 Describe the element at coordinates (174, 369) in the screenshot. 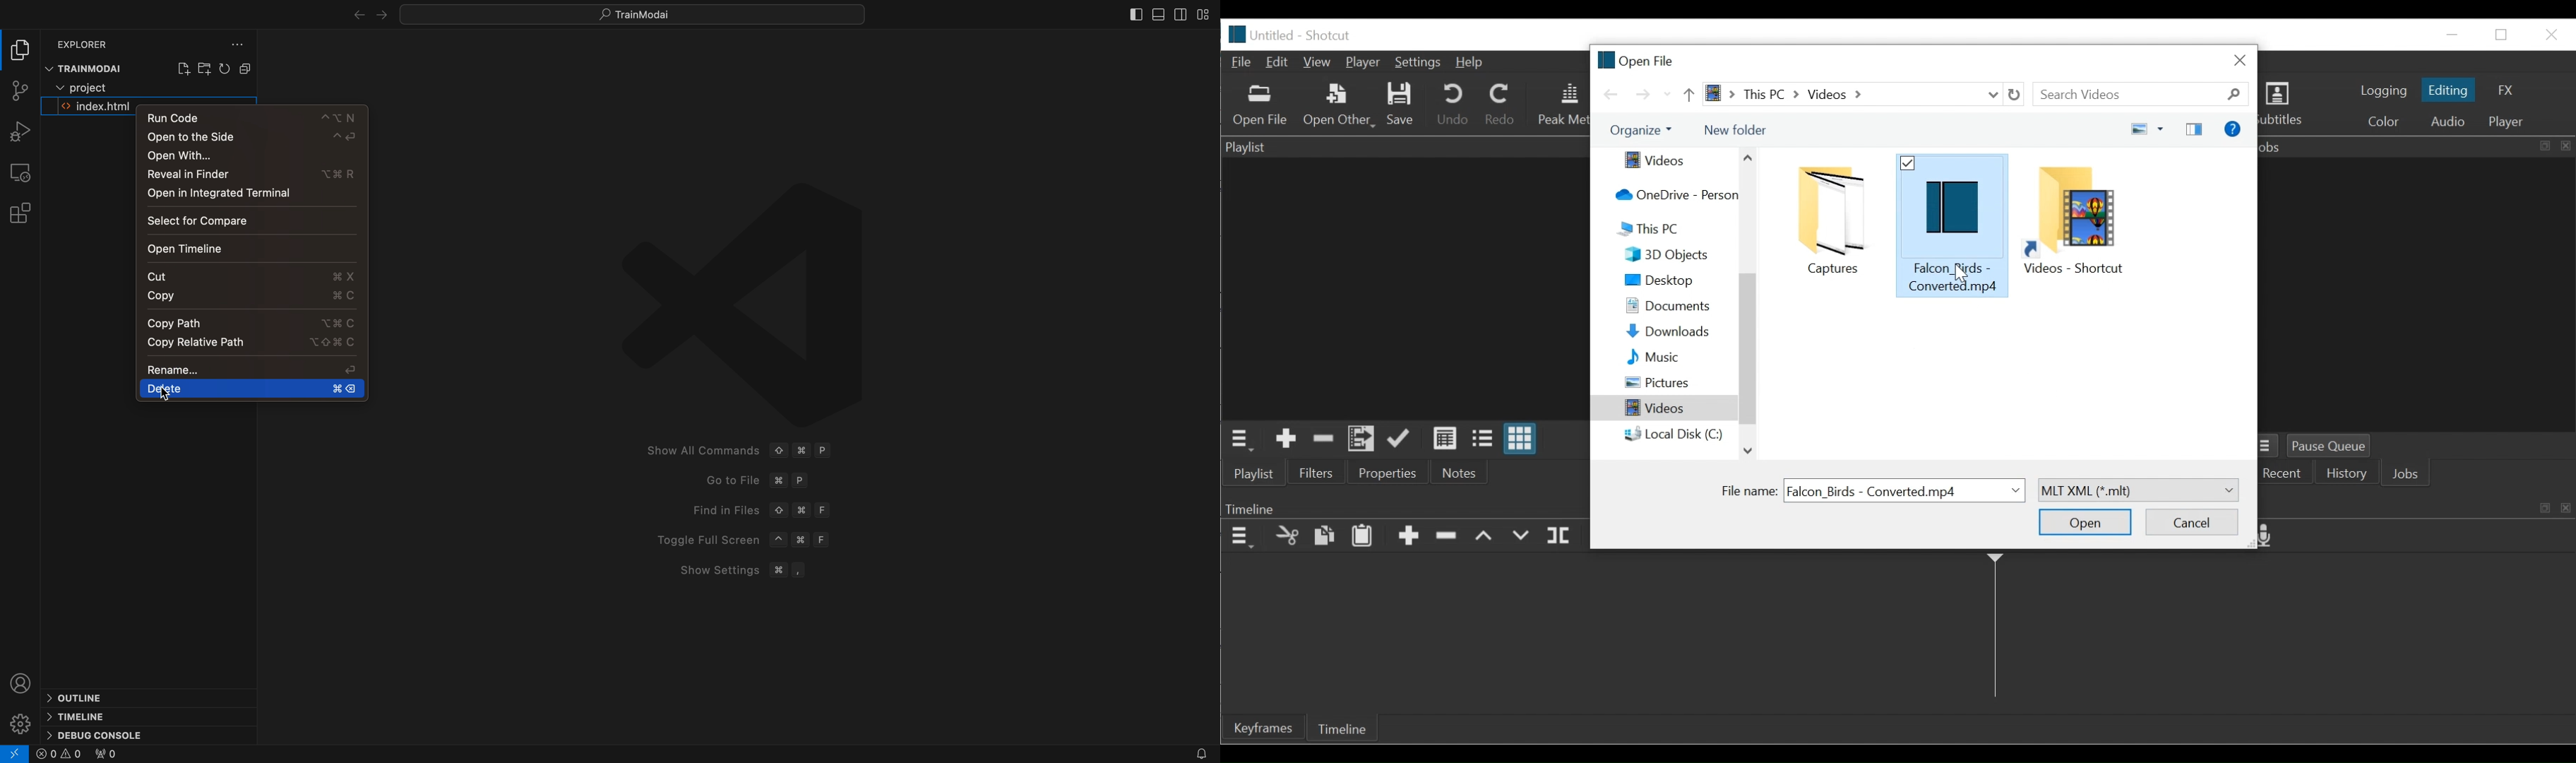

I see `Rename` at that location.